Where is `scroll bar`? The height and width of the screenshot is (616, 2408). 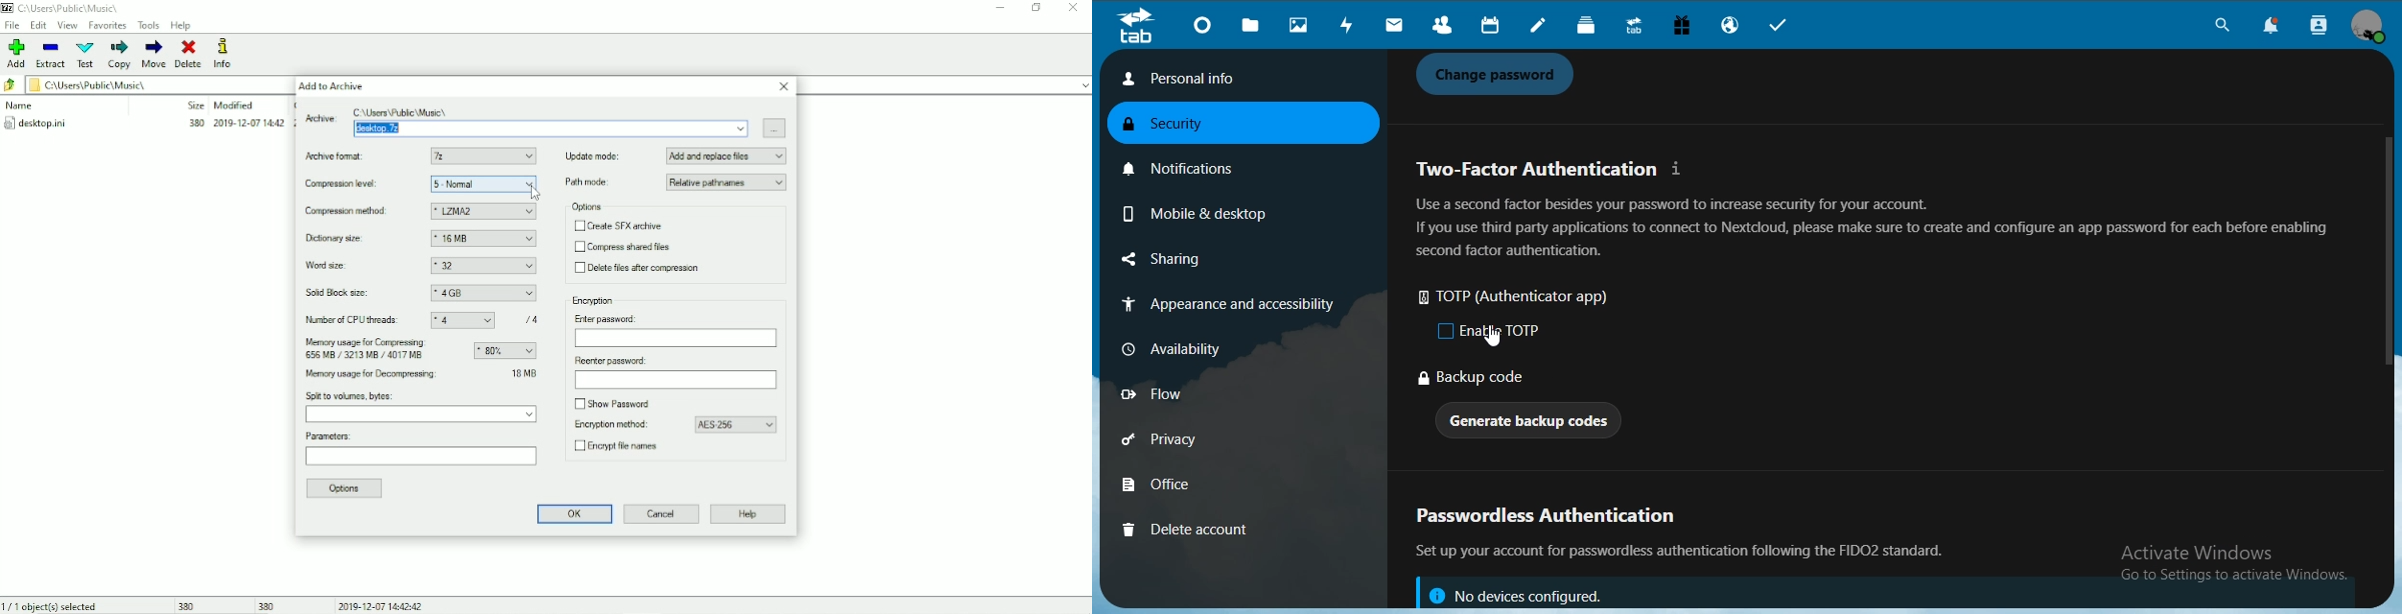
scroll bar is located at coordinates (2383, 249).